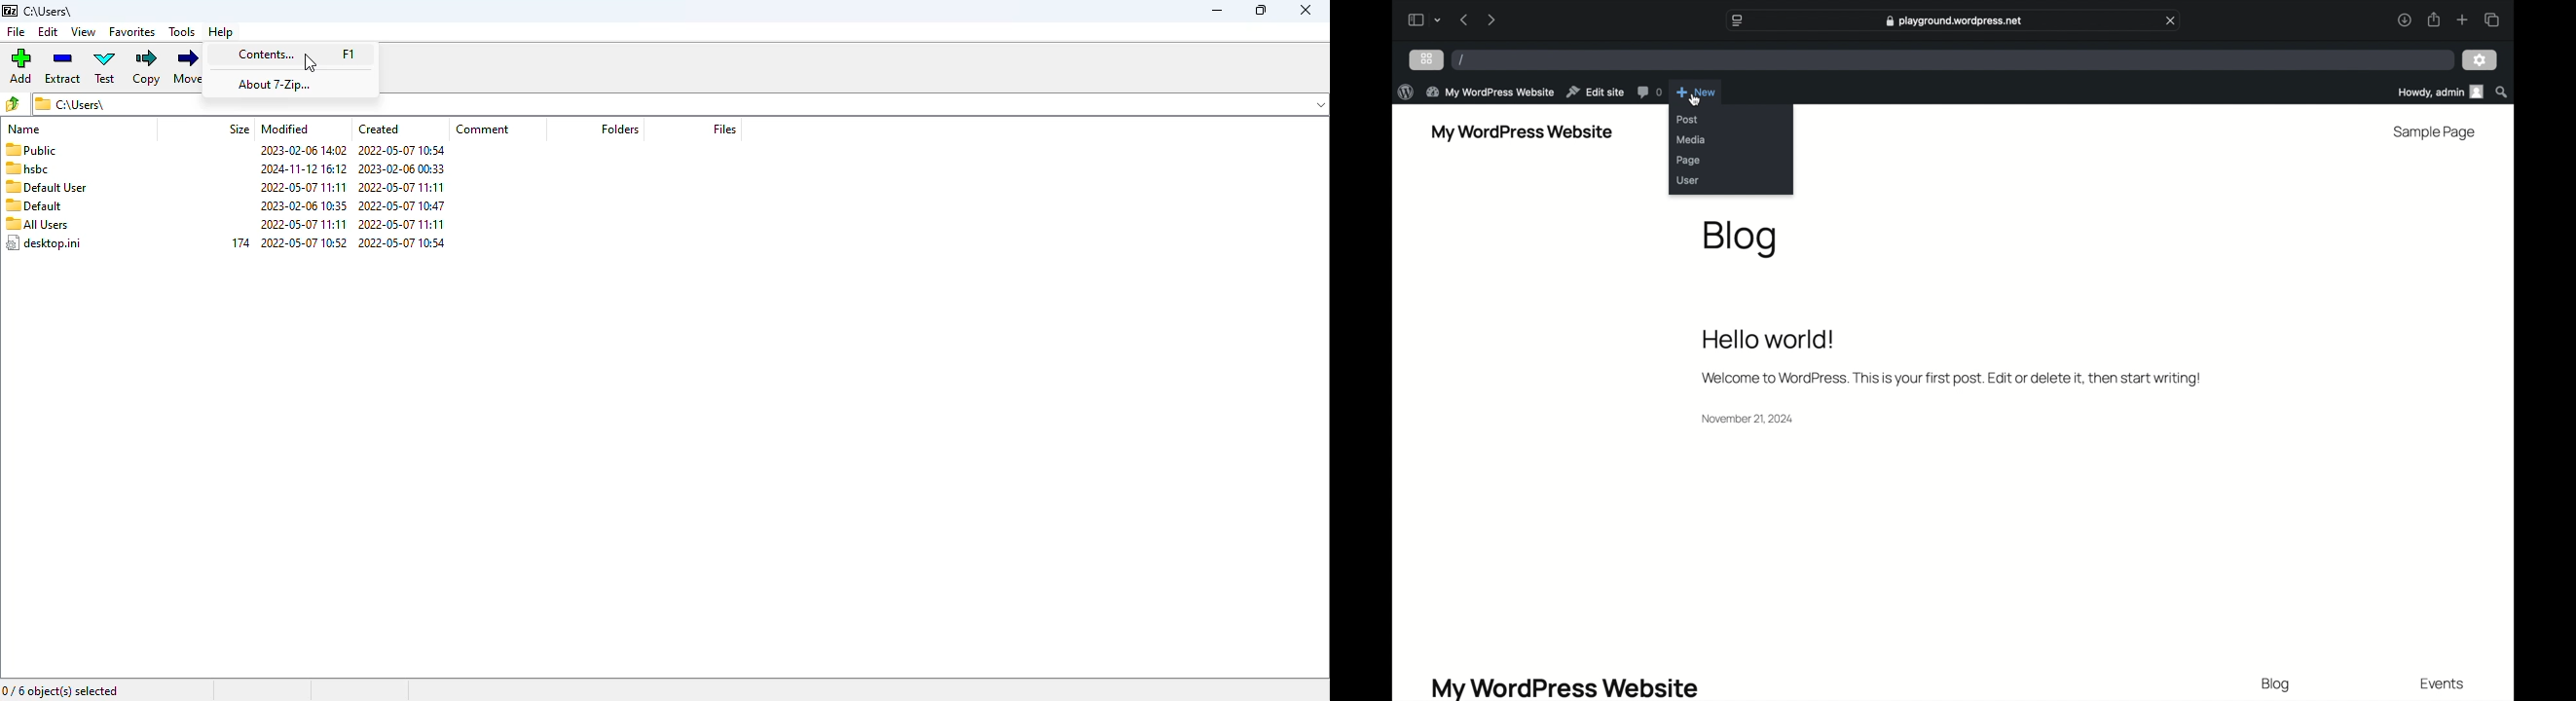  Describe the element at coordinates (190, 67) in the screenshot. I see `move` at that location.